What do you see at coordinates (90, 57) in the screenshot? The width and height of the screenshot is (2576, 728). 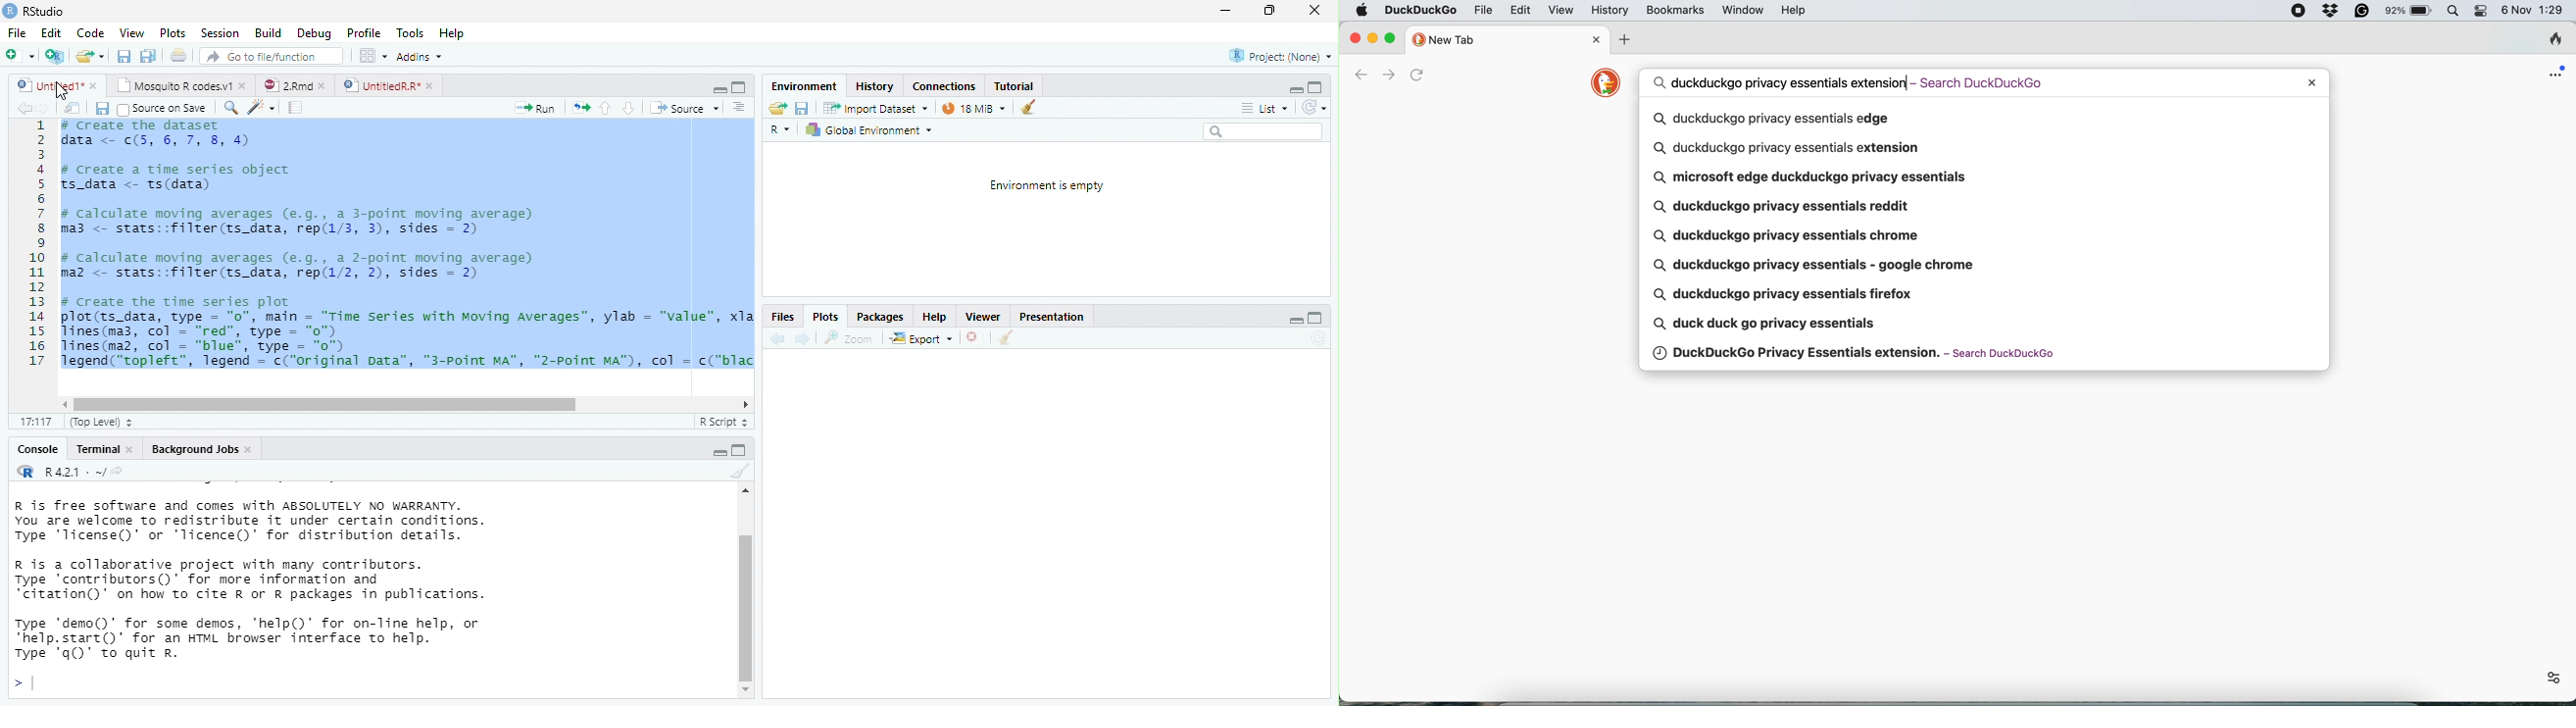 I see `open an existing file` at bounding box center [90, 57].